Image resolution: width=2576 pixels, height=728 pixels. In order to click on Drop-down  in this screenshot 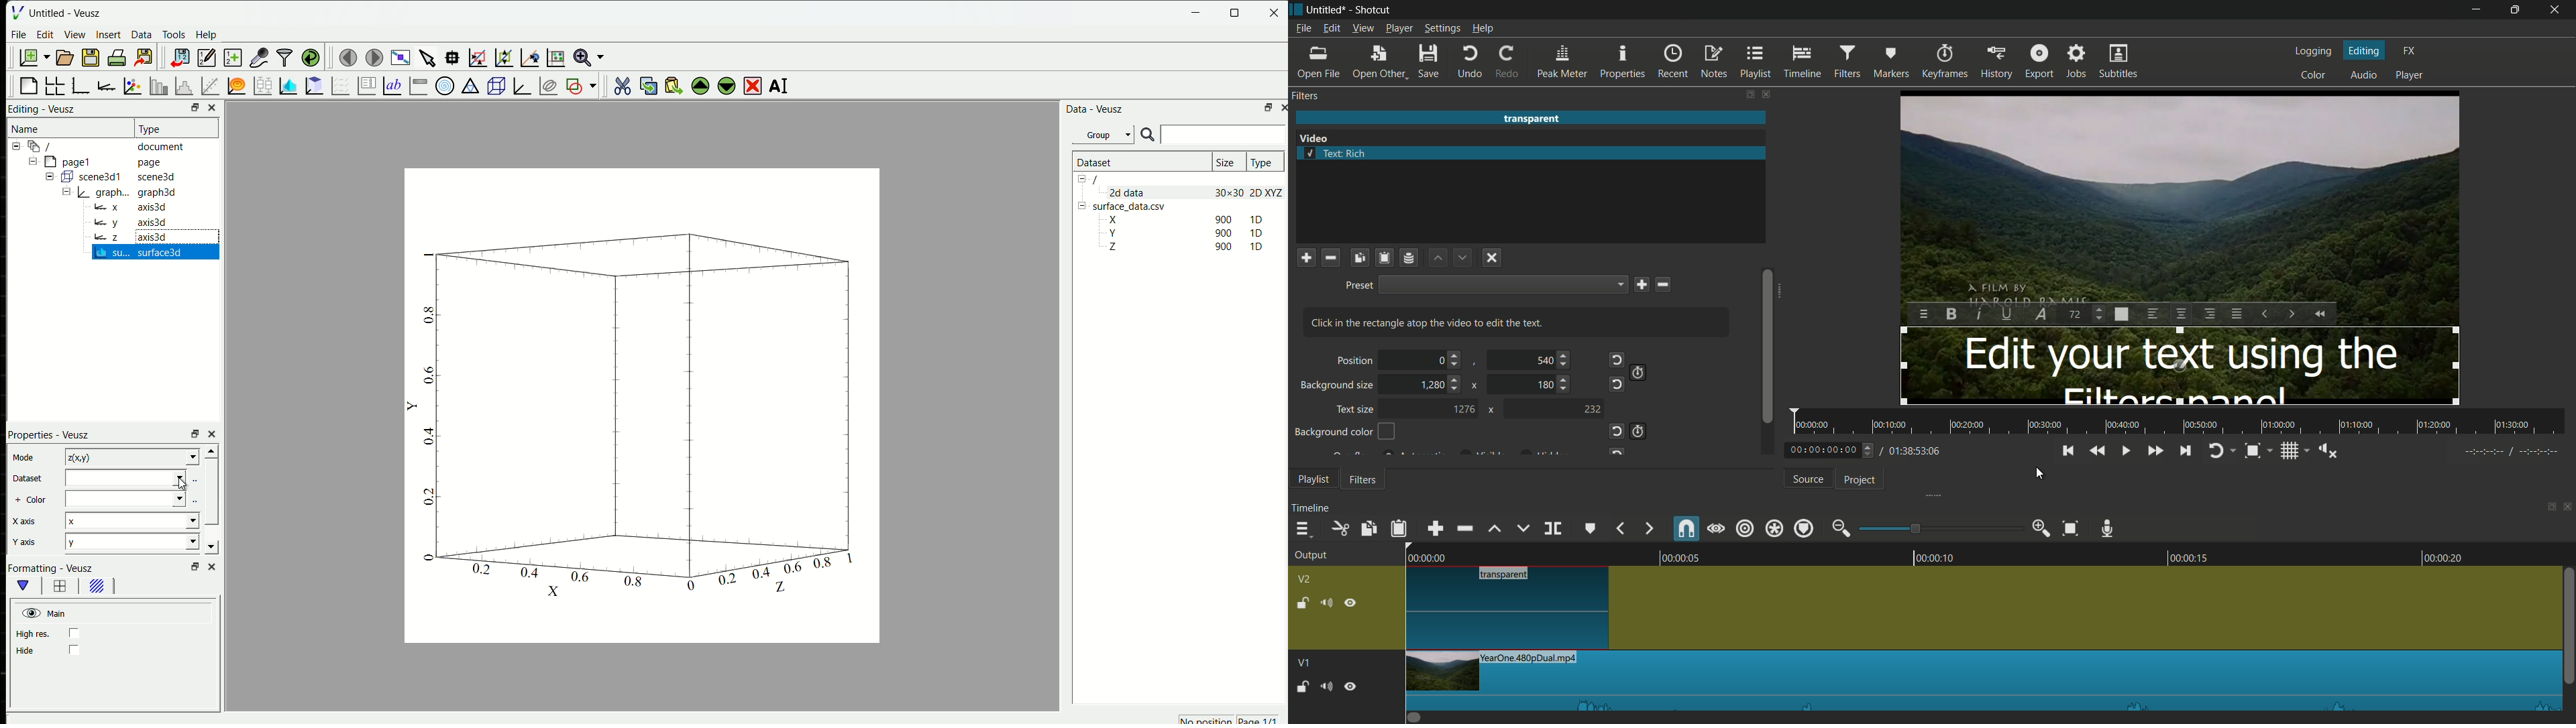, I will do `click(193, 521)`.